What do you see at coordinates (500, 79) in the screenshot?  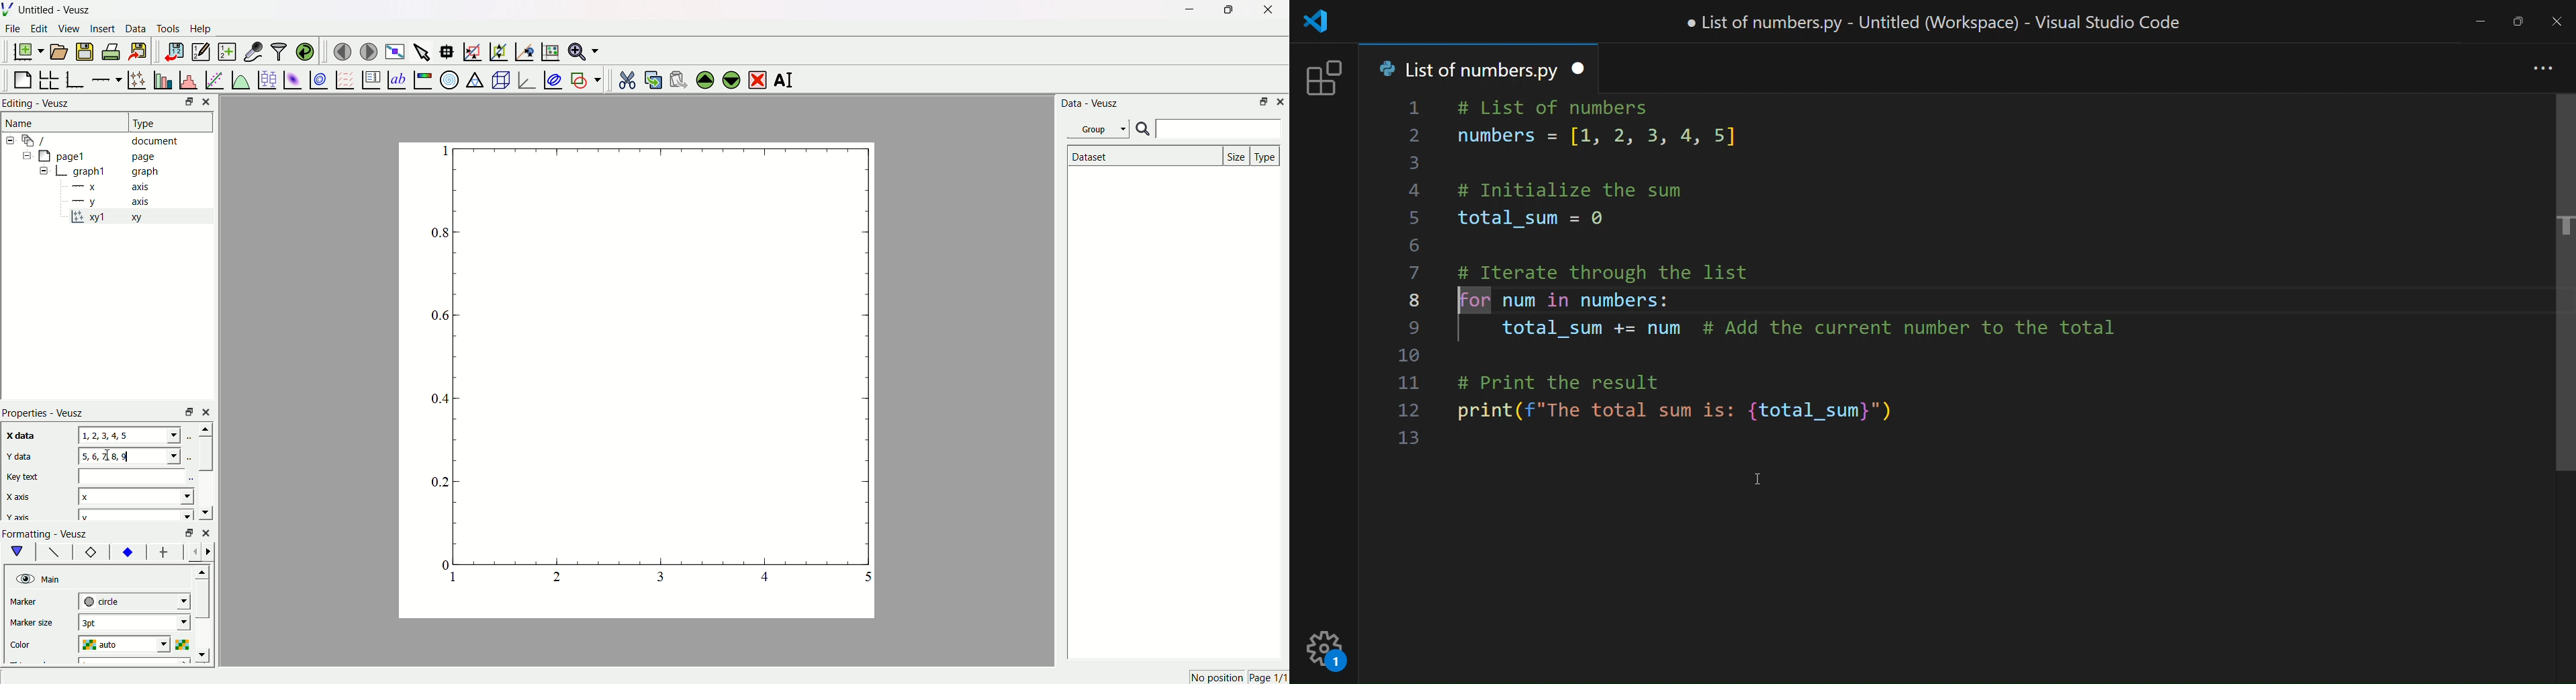 I see `3d scenes` at bounding box center [500, 79].